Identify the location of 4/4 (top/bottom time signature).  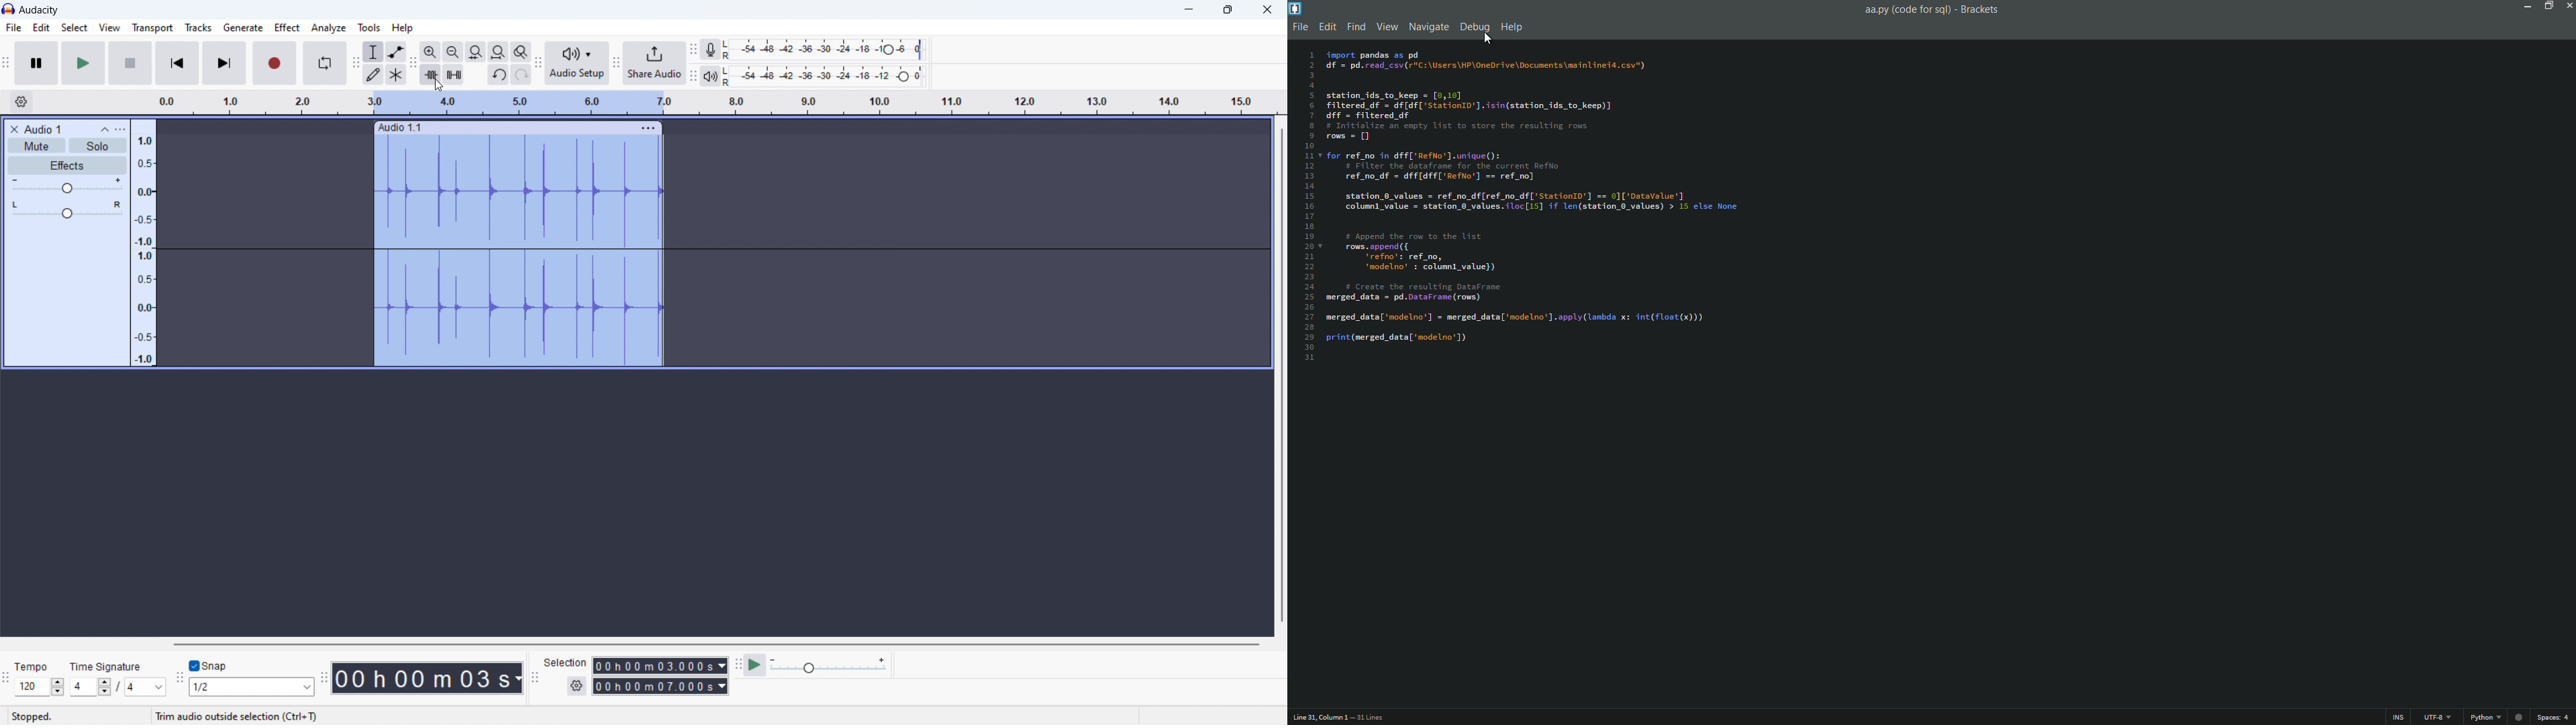
(115, 689).